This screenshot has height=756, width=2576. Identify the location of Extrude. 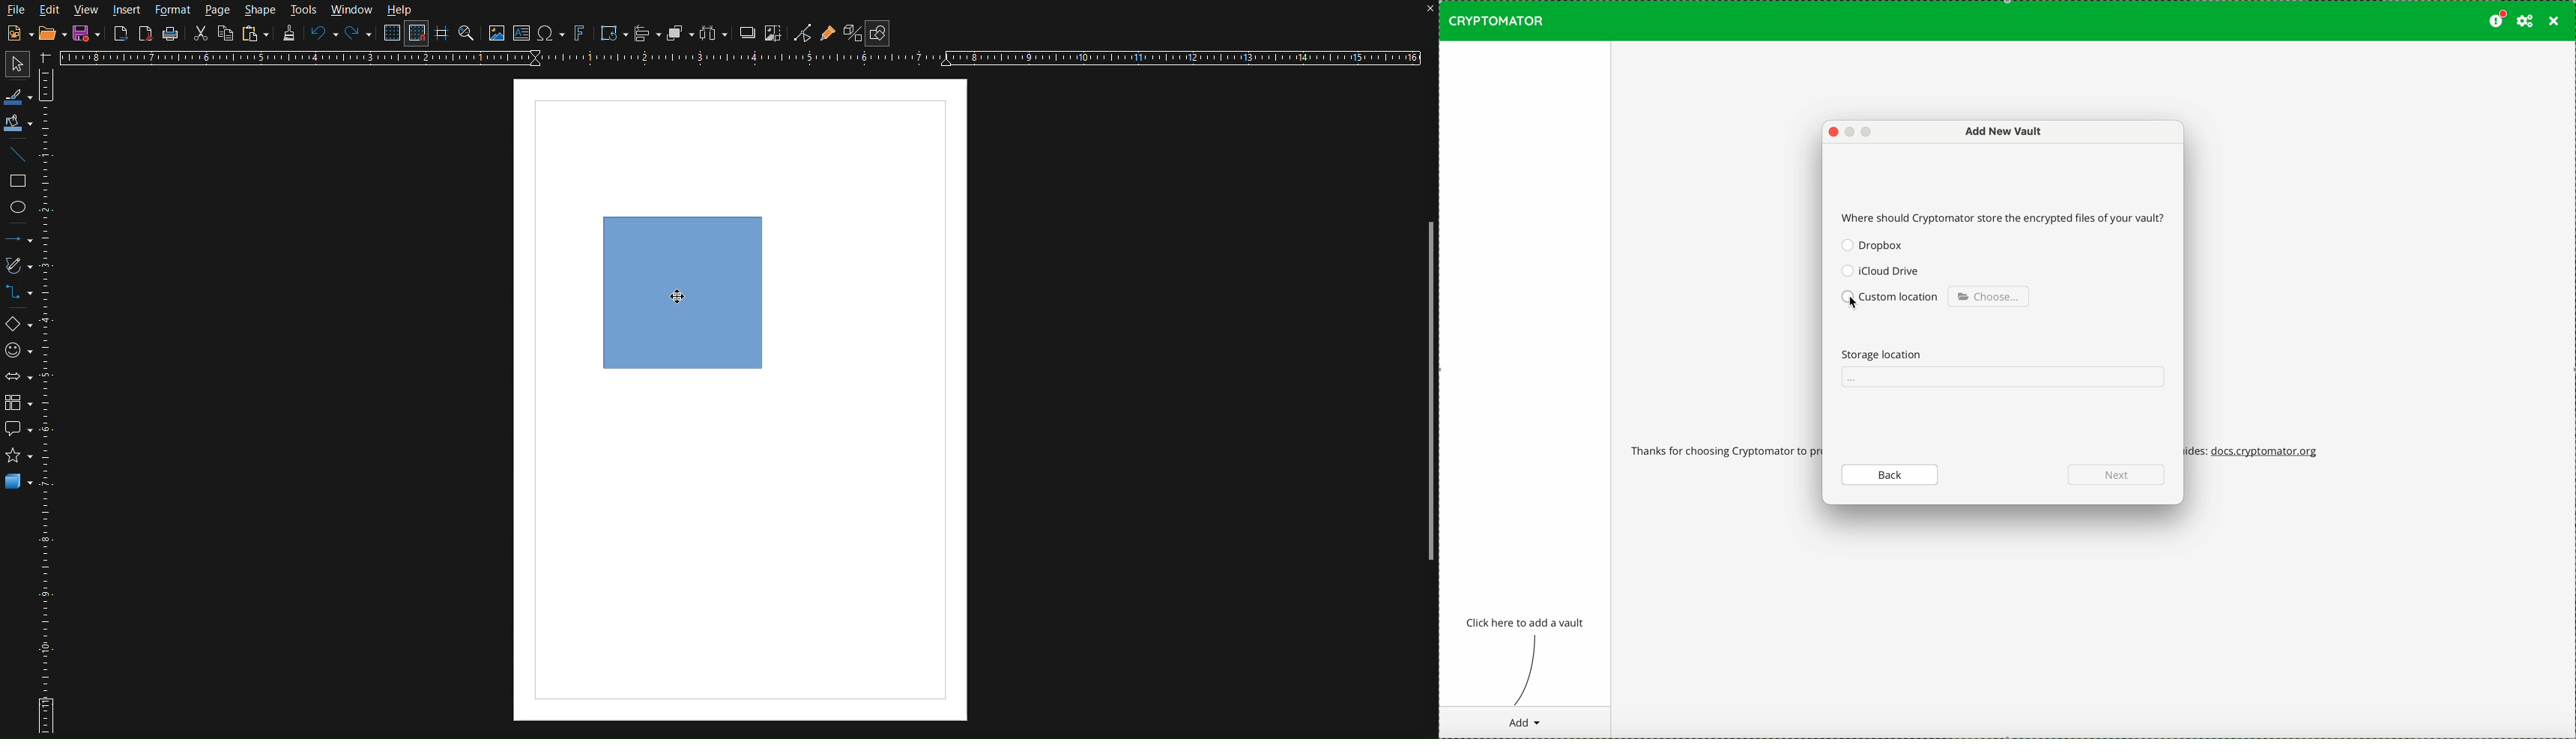
(848, 31).